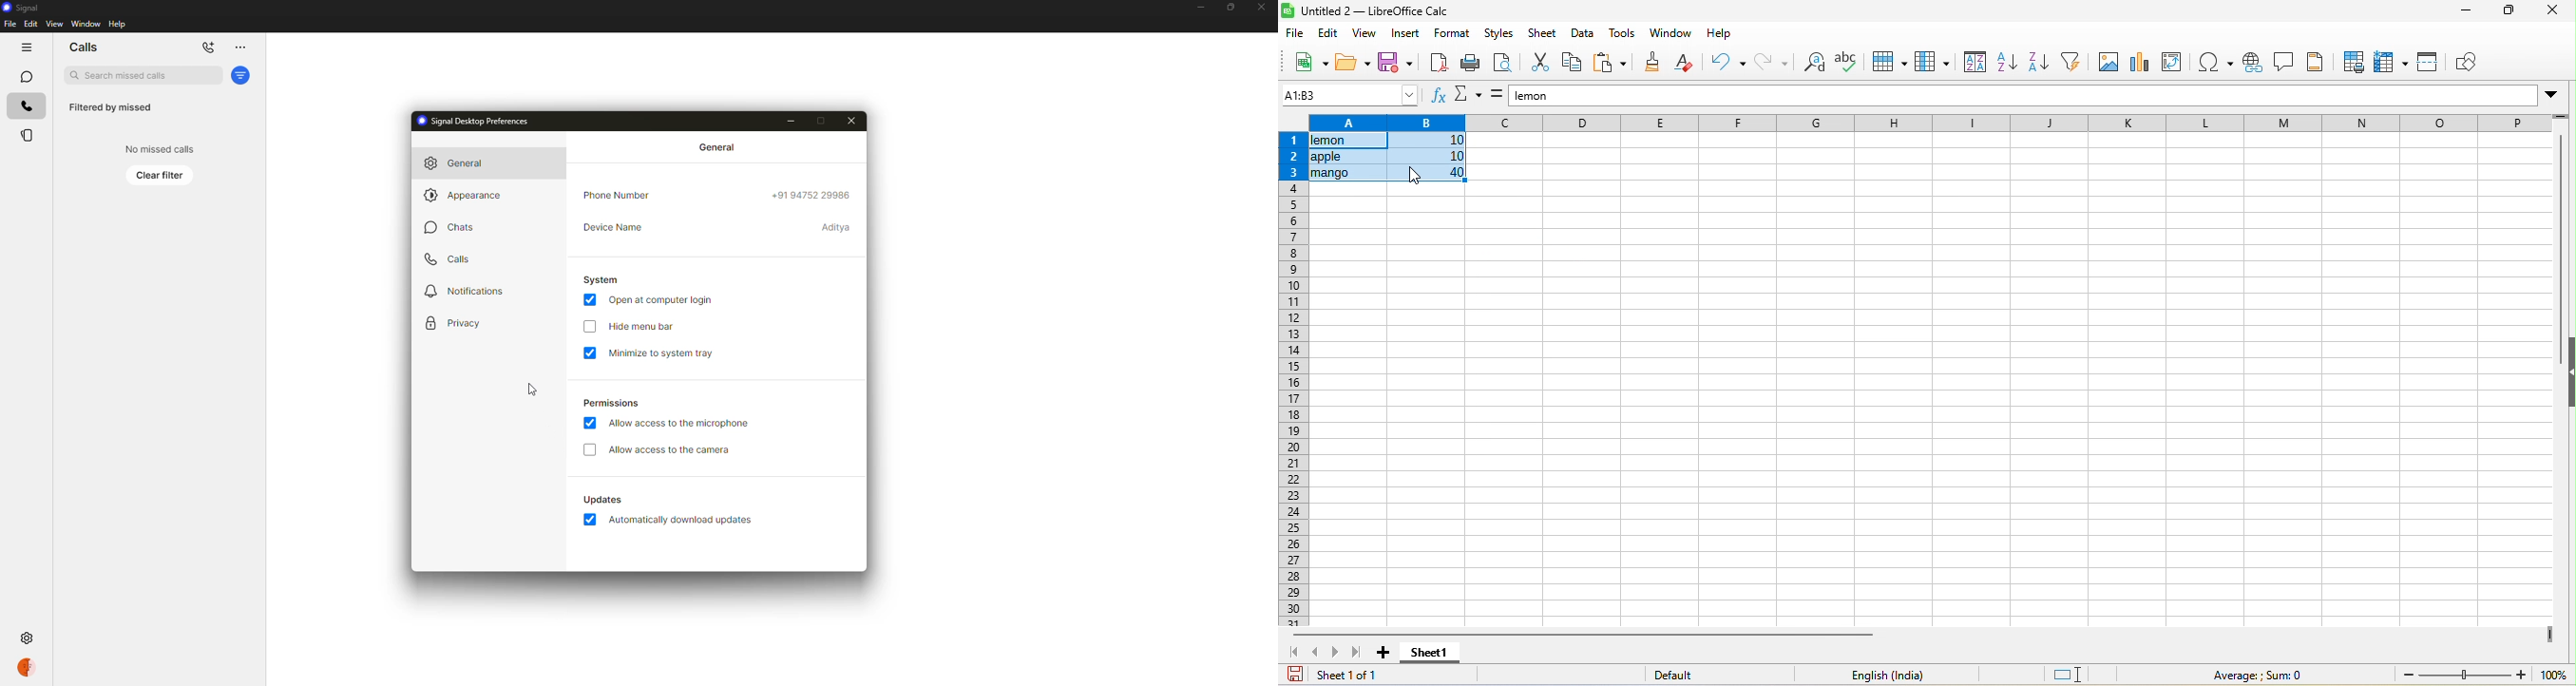 This screenshot has height=700, width=2576. Describe the element at coordinates (2318, 64) in the screenshot. I see `header and footers` at that location.